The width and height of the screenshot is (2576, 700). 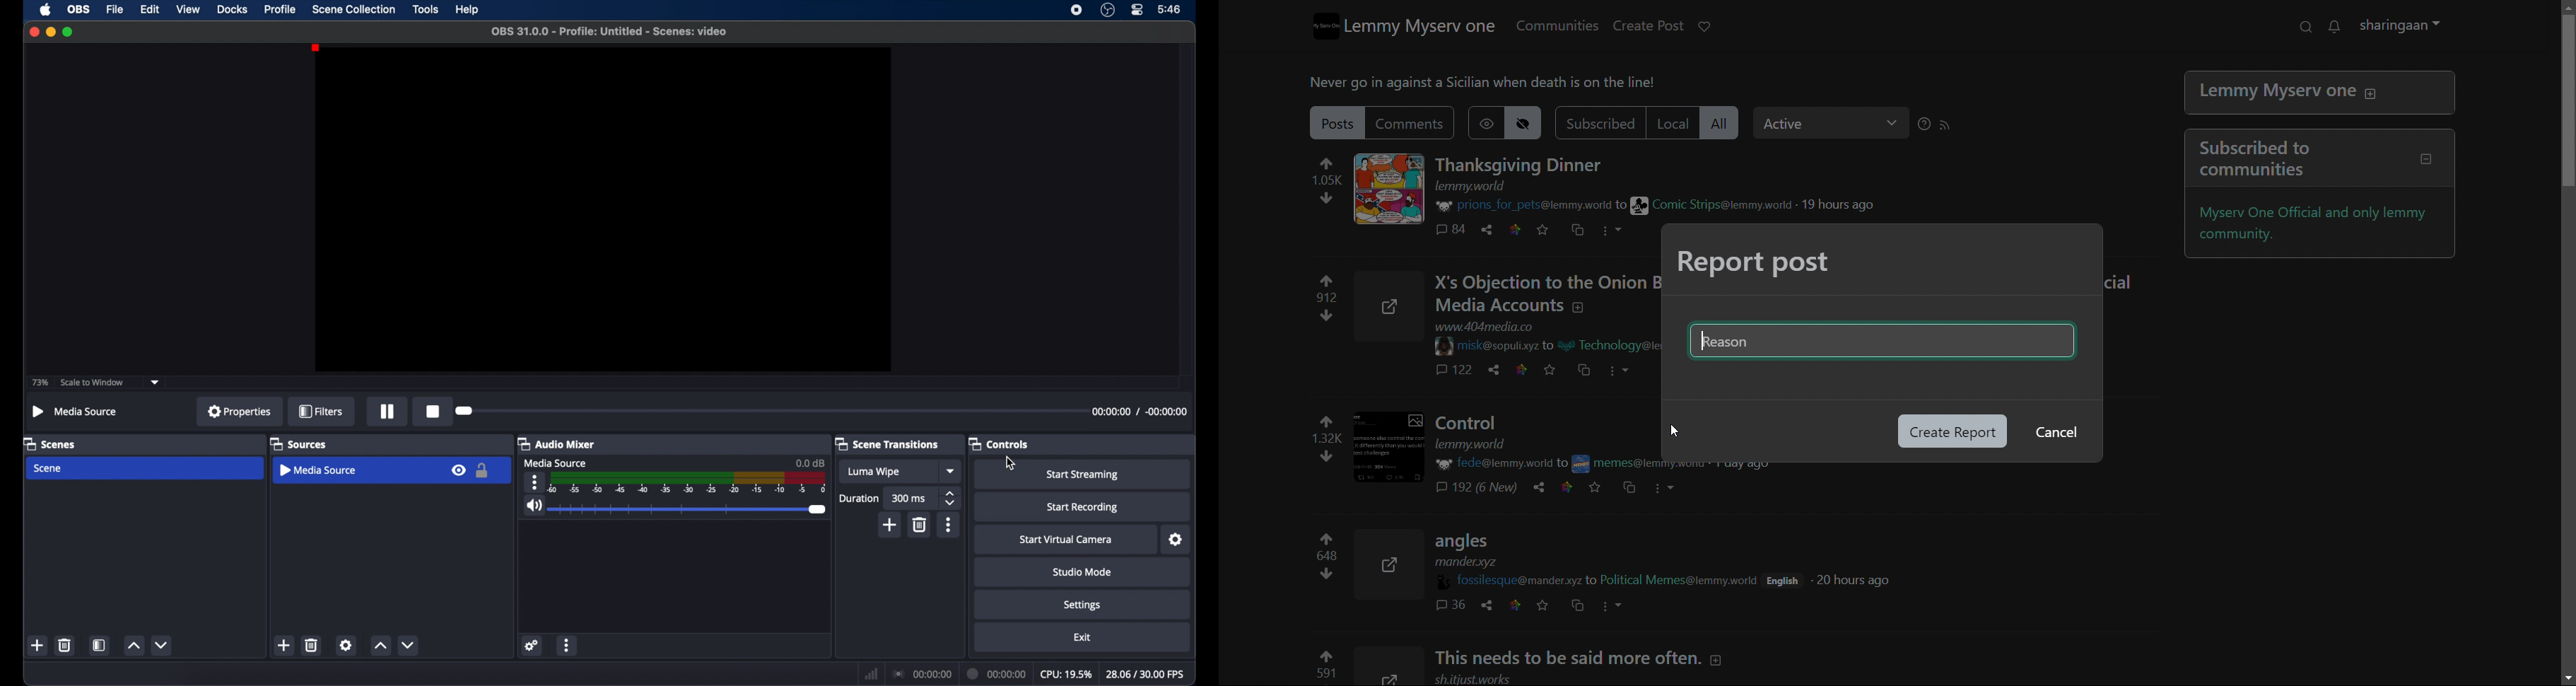 What do you see at coordinates (458, 471) in the screenshot?
I see `visibility ` at bounding box center [458, 471].